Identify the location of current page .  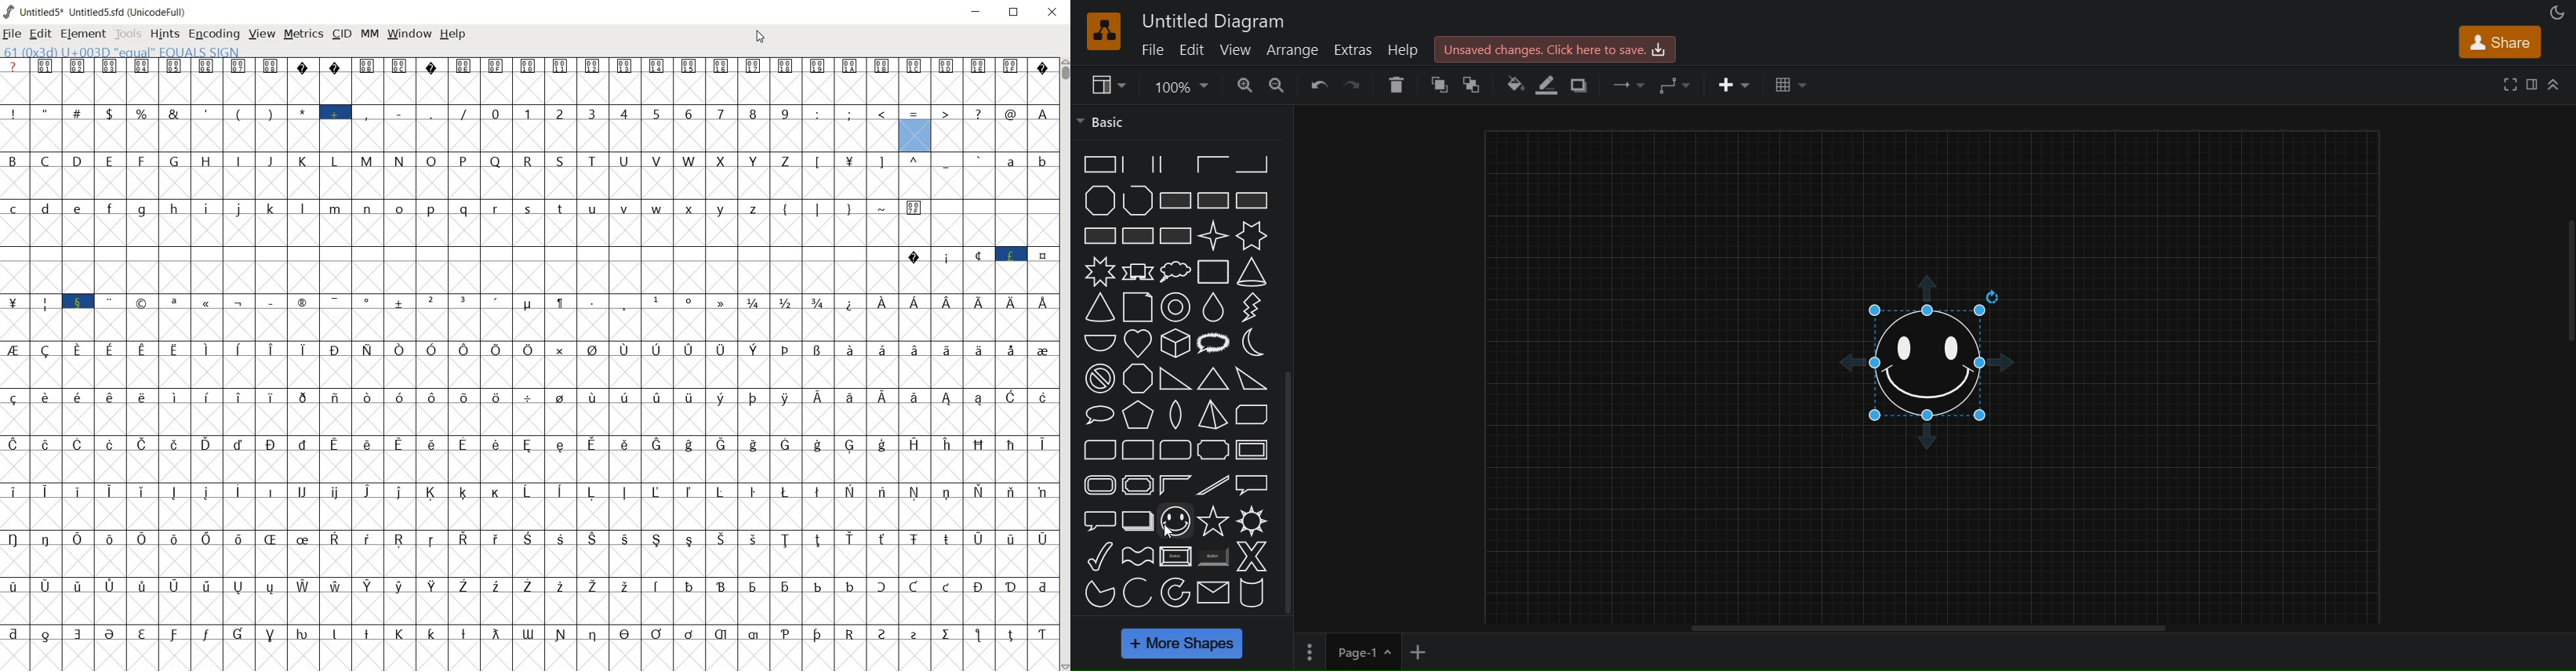
(1362, 652).